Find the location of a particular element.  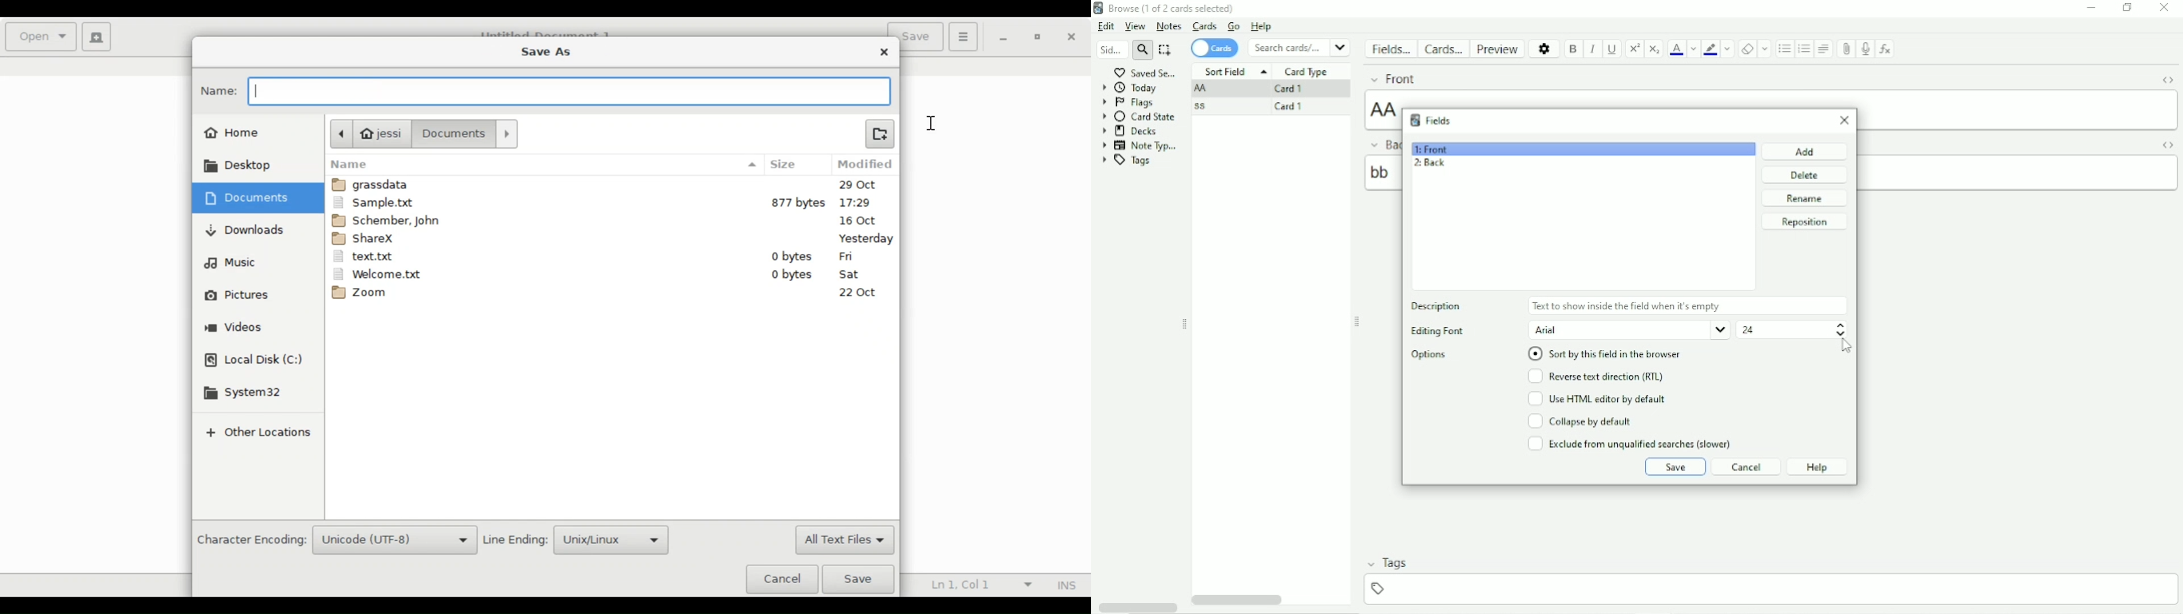

Cancel is located at coordinates (782, 578).